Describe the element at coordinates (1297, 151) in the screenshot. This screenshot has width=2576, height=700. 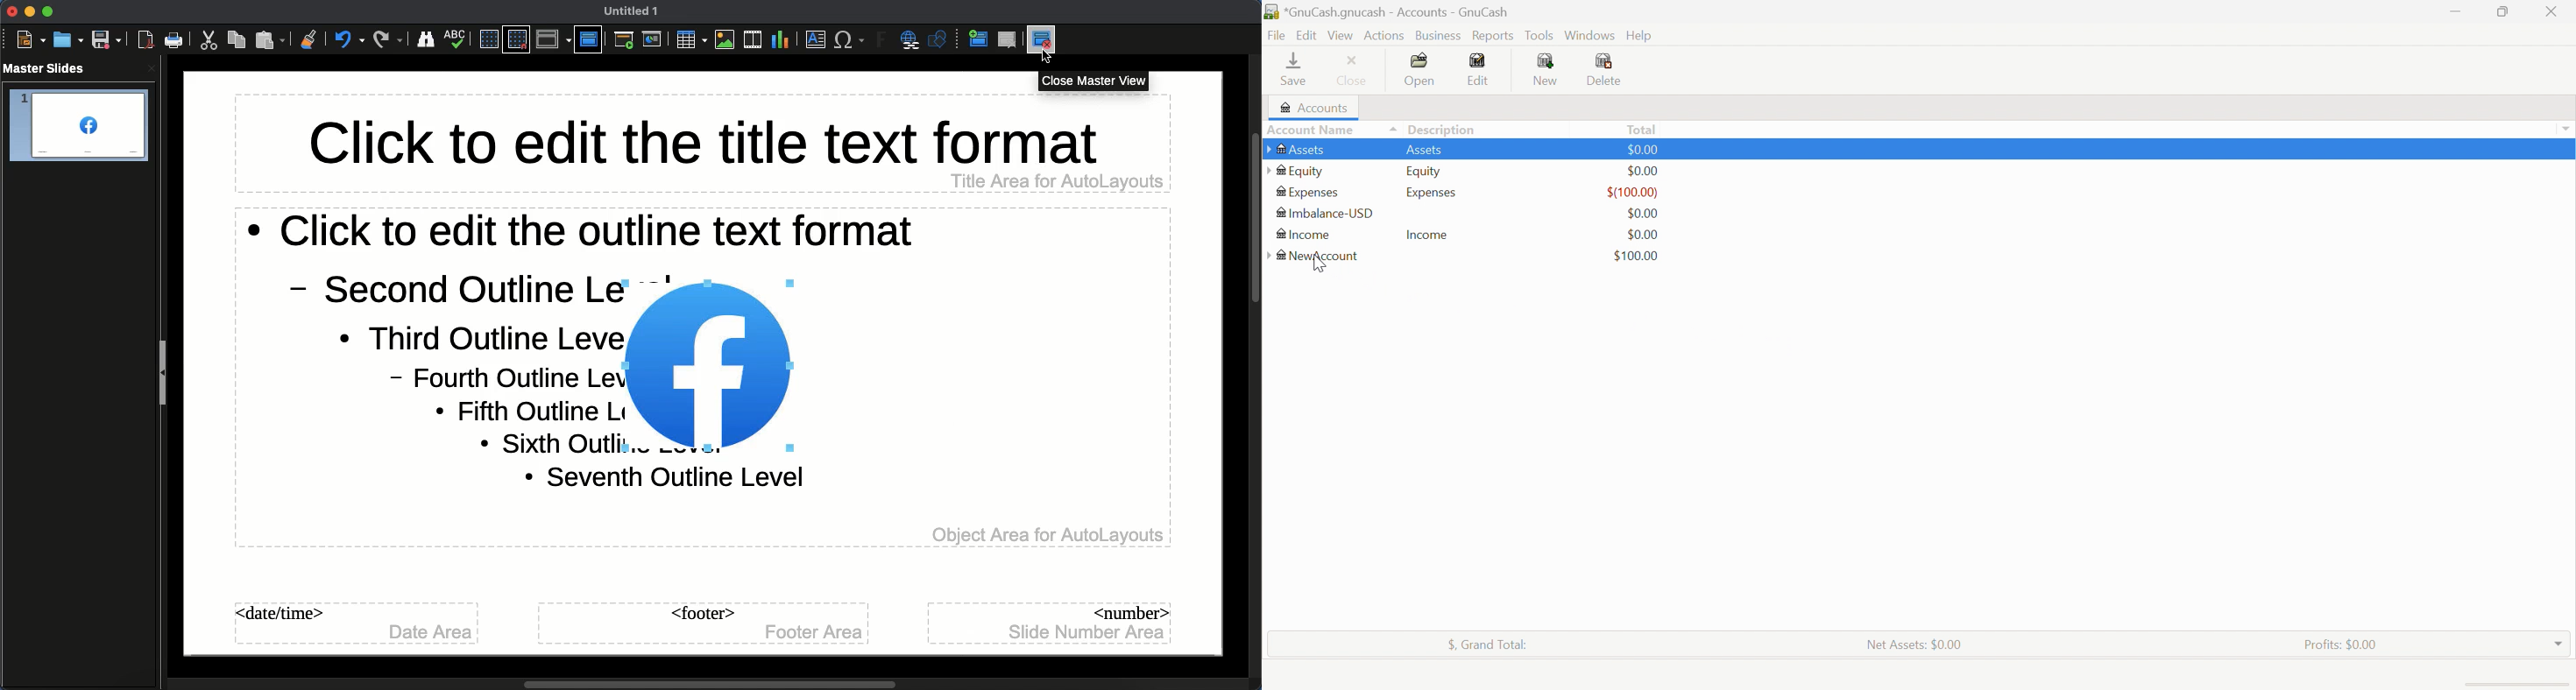
I see `Assets` at that location.